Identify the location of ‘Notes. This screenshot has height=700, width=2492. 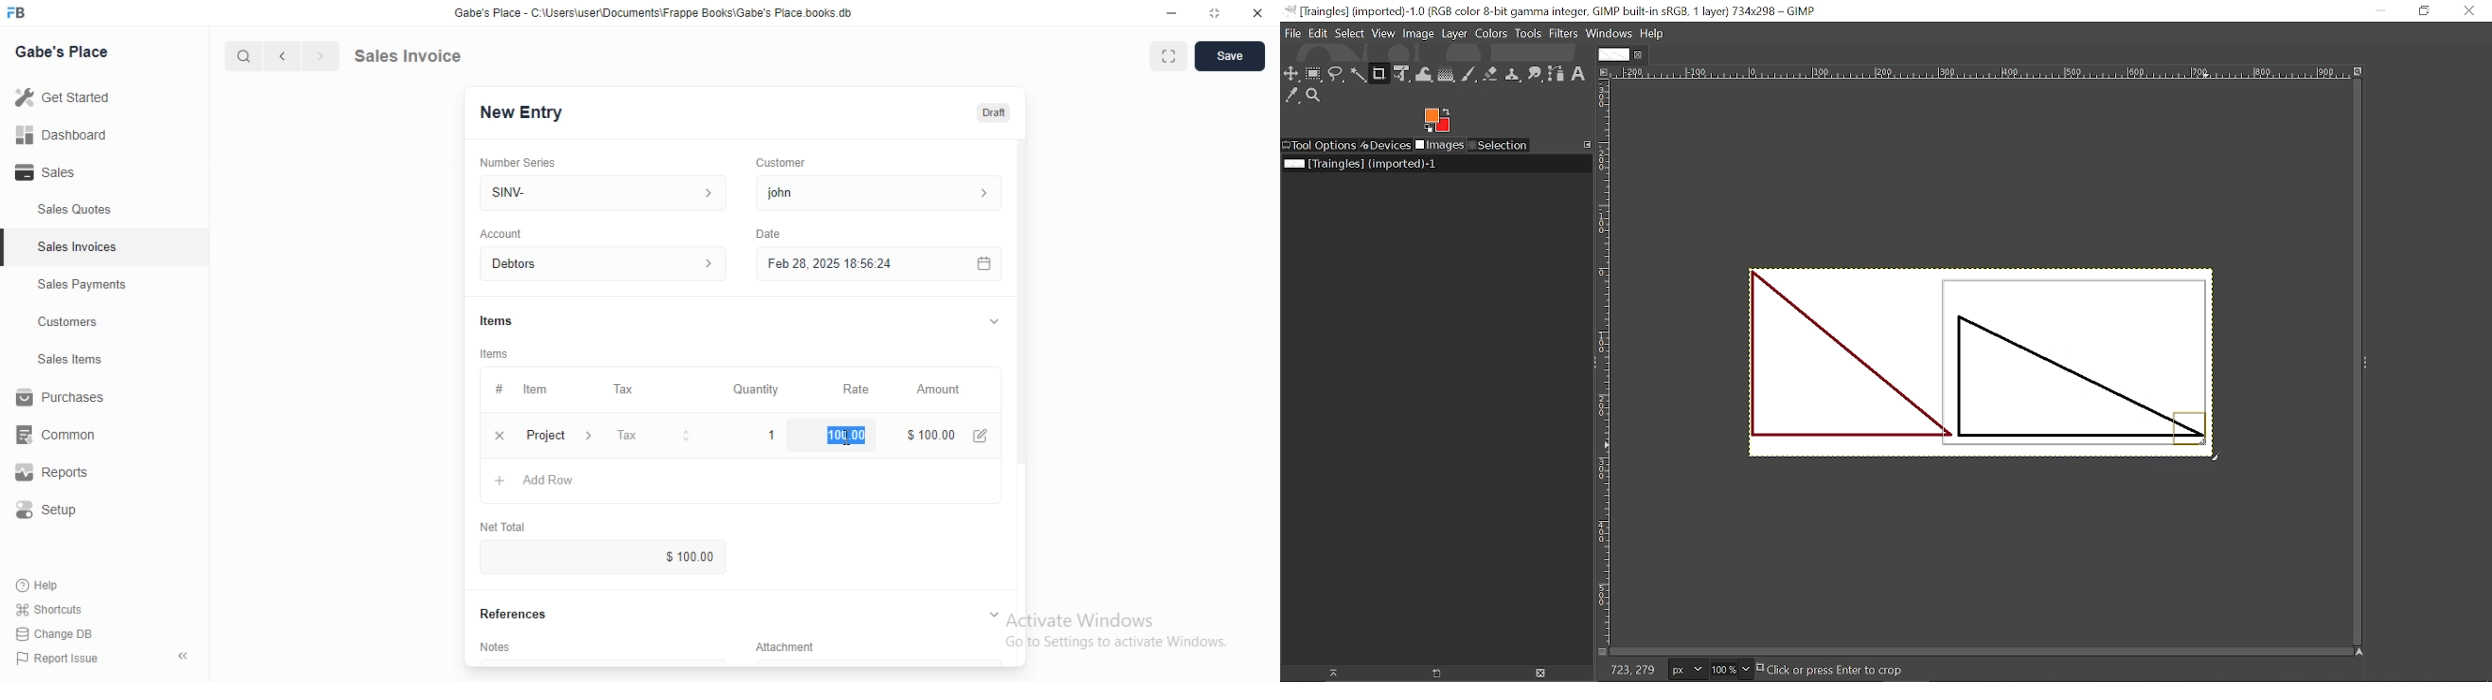
(499, 650).